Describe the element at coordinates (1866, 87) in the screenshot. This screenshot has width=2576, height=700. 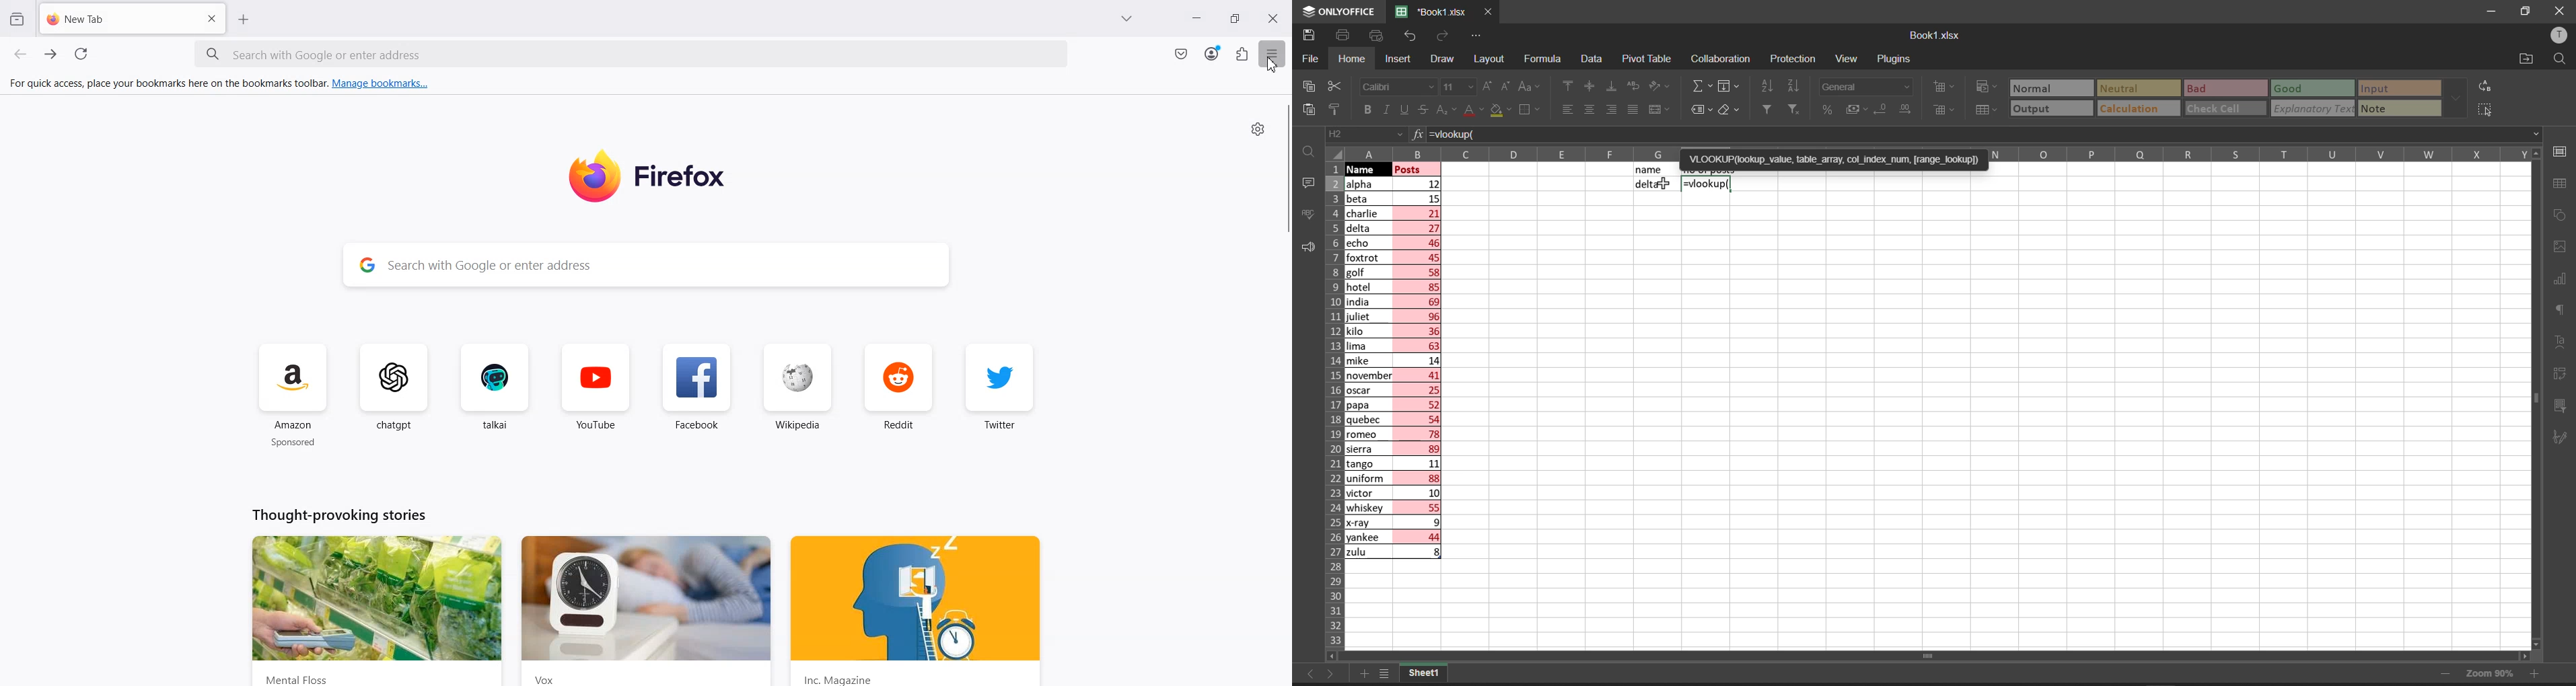
I see `number format` at that location.